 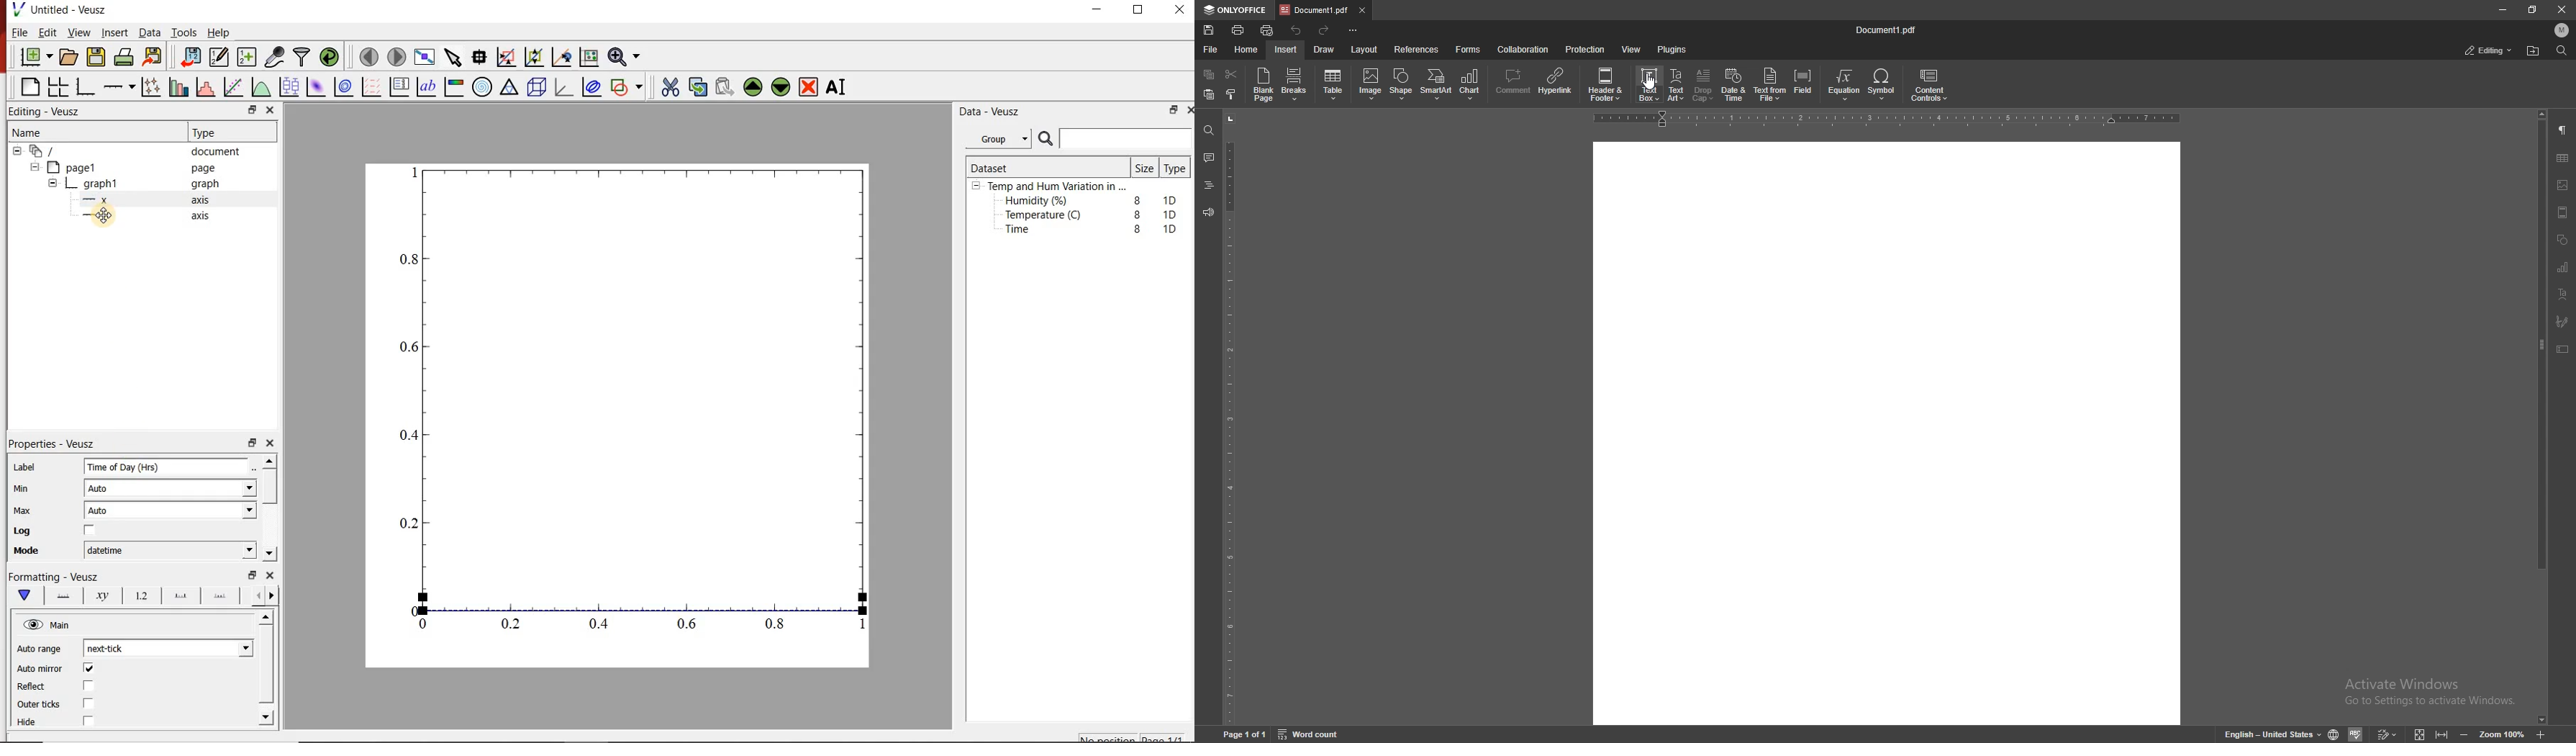 I want to click on print the document, so click(x=124, y=59).